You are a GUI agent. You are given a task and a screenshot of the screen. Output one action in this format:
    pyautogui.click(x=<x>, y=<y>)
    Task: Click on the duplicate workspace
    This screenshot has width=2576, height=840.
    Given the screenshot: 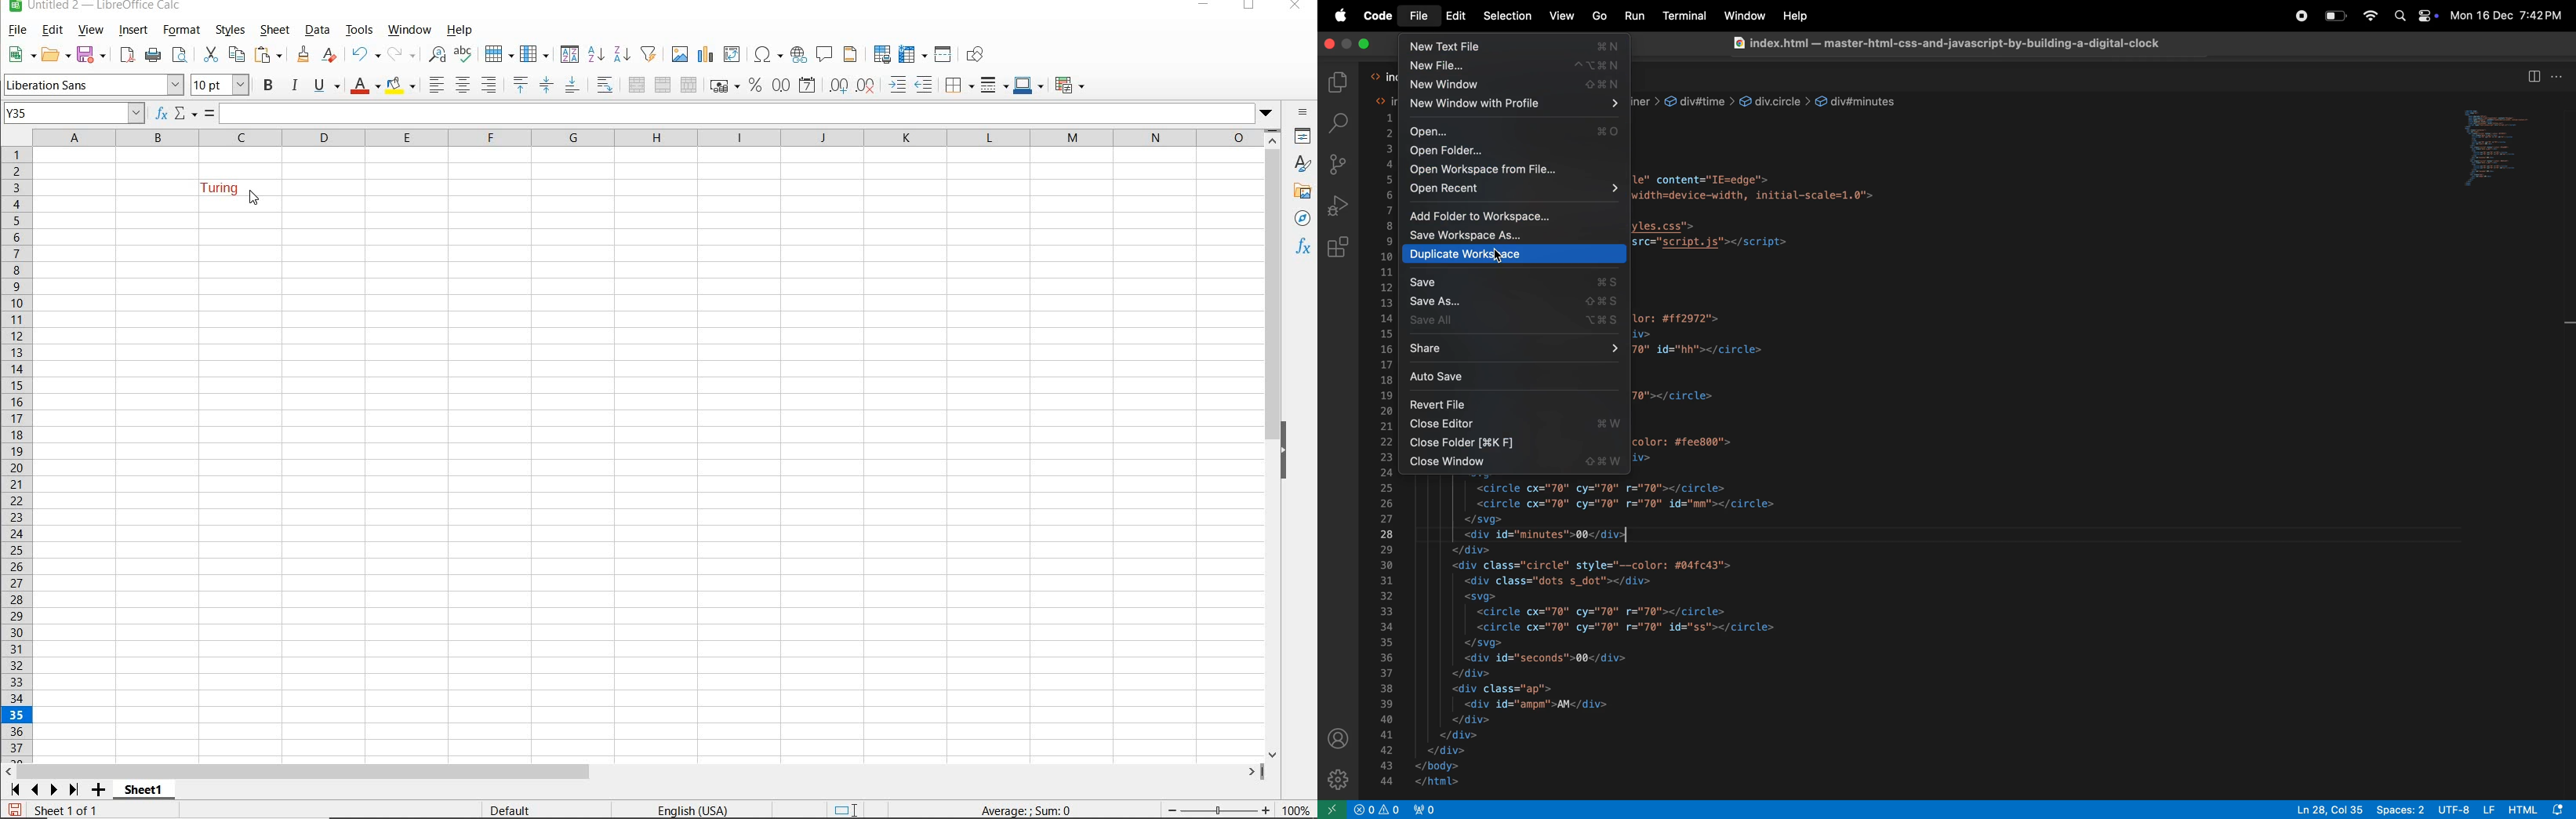 What is the action you would take?
    pyautogui.click(x=1513, y=257)
    